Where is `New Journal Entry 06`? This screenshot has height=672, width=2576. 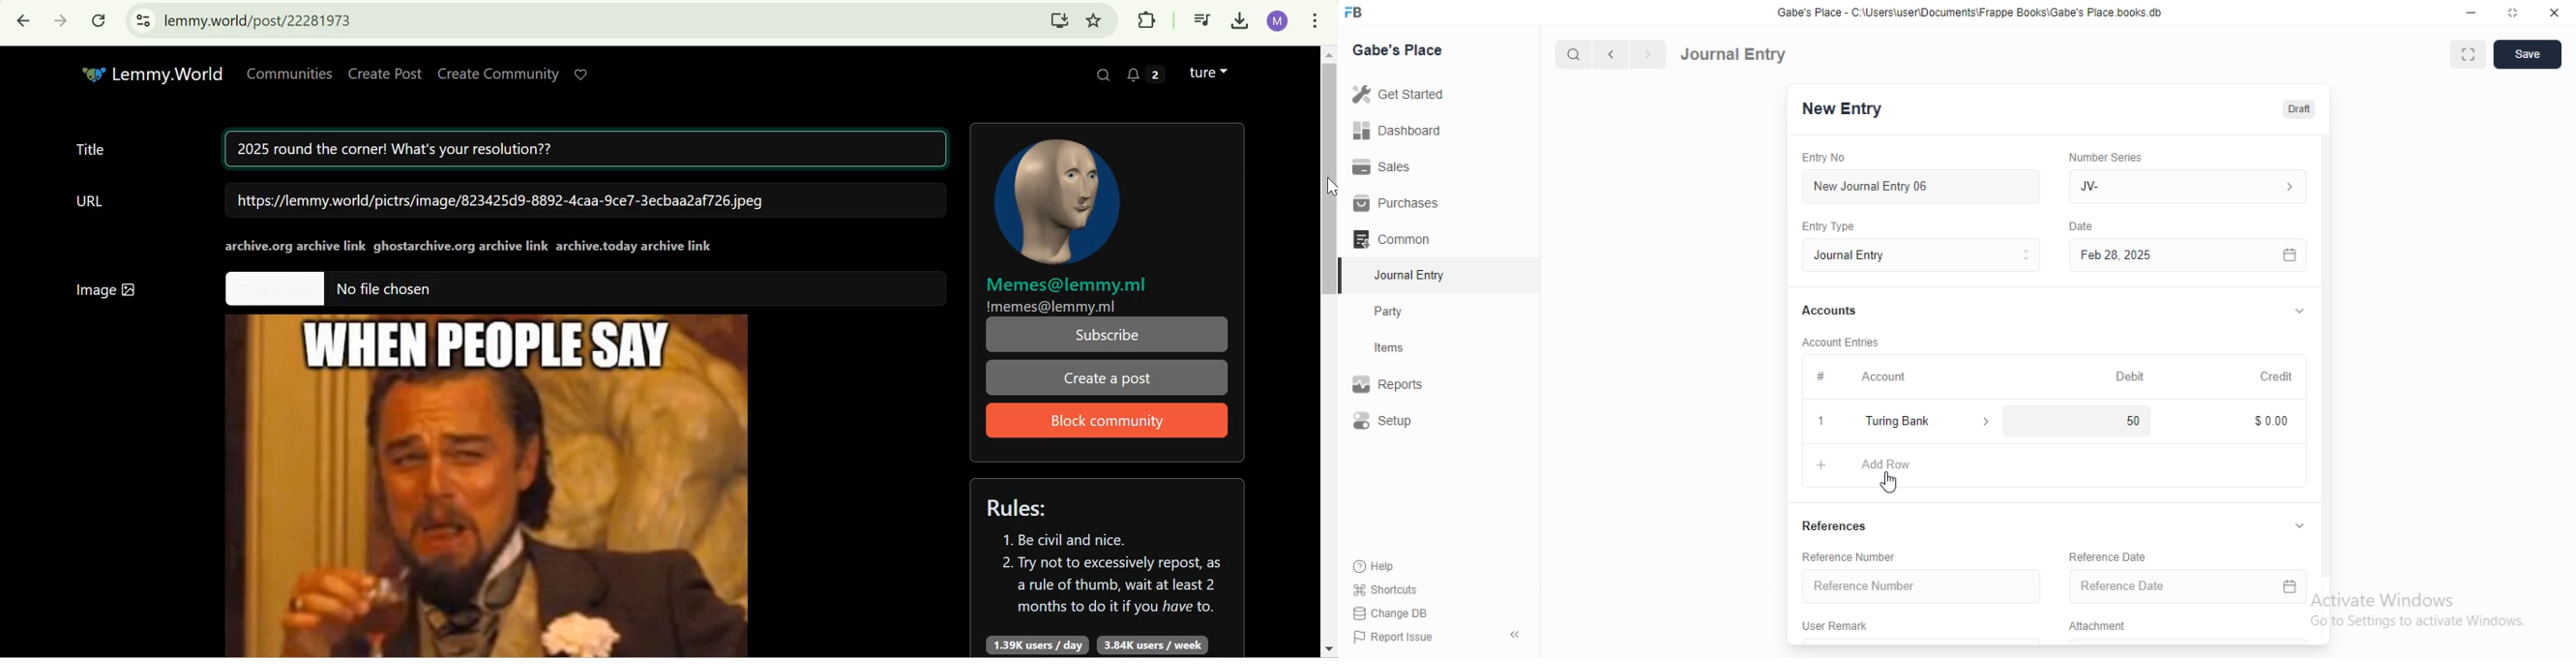 New Journal Entry 06 is located at coordinates (1915, 185).